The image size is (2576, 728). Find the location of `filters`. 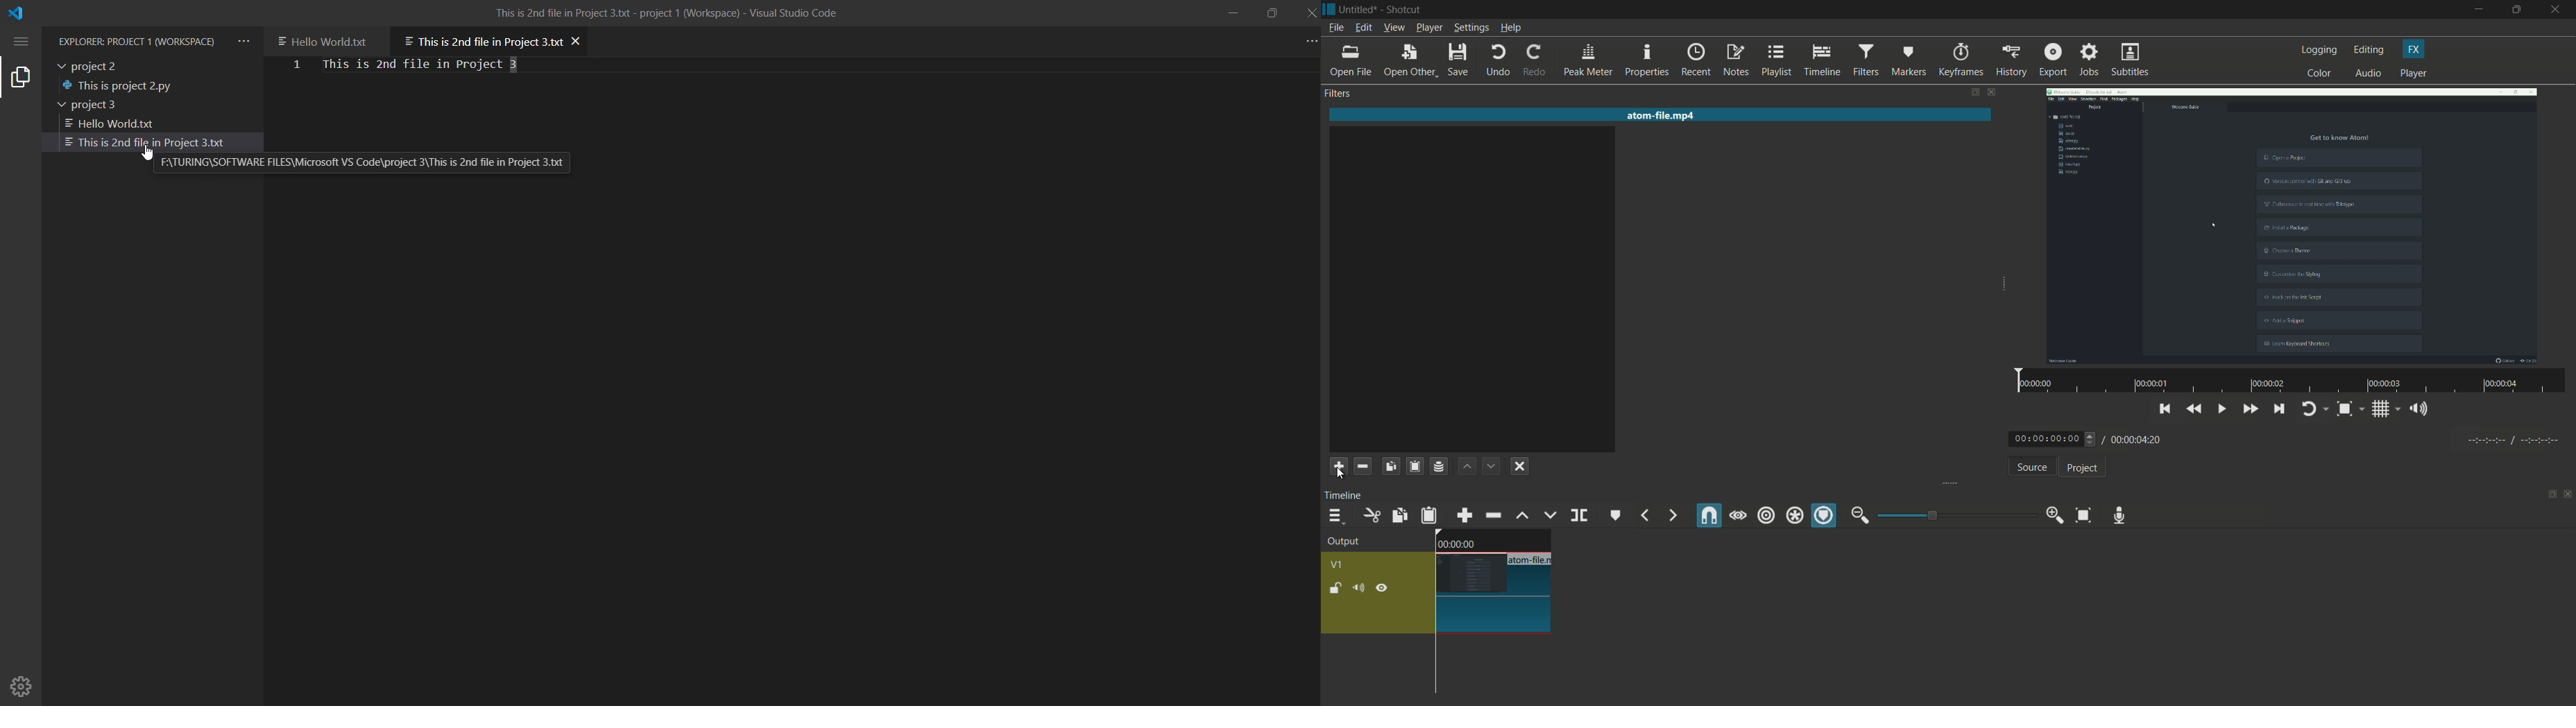

filters is located at coordinates (1339, 93).